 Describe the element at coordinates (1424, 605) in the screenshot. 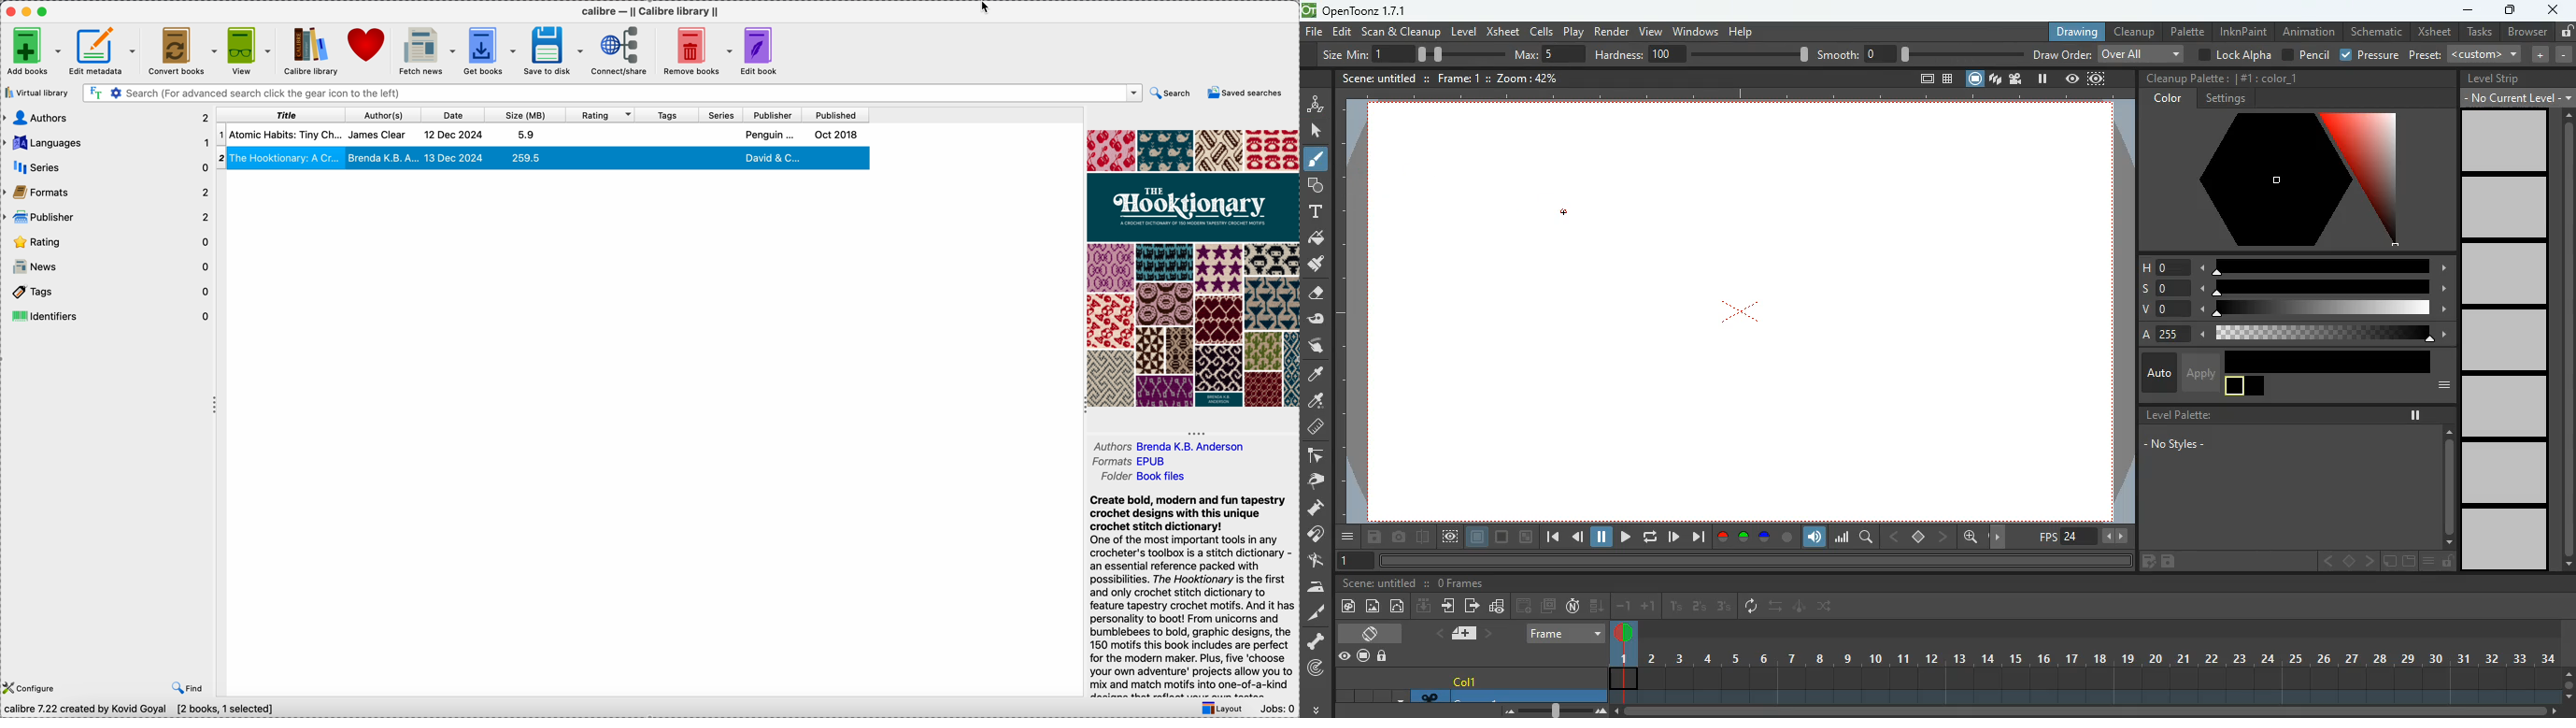

I see `down` at that location.